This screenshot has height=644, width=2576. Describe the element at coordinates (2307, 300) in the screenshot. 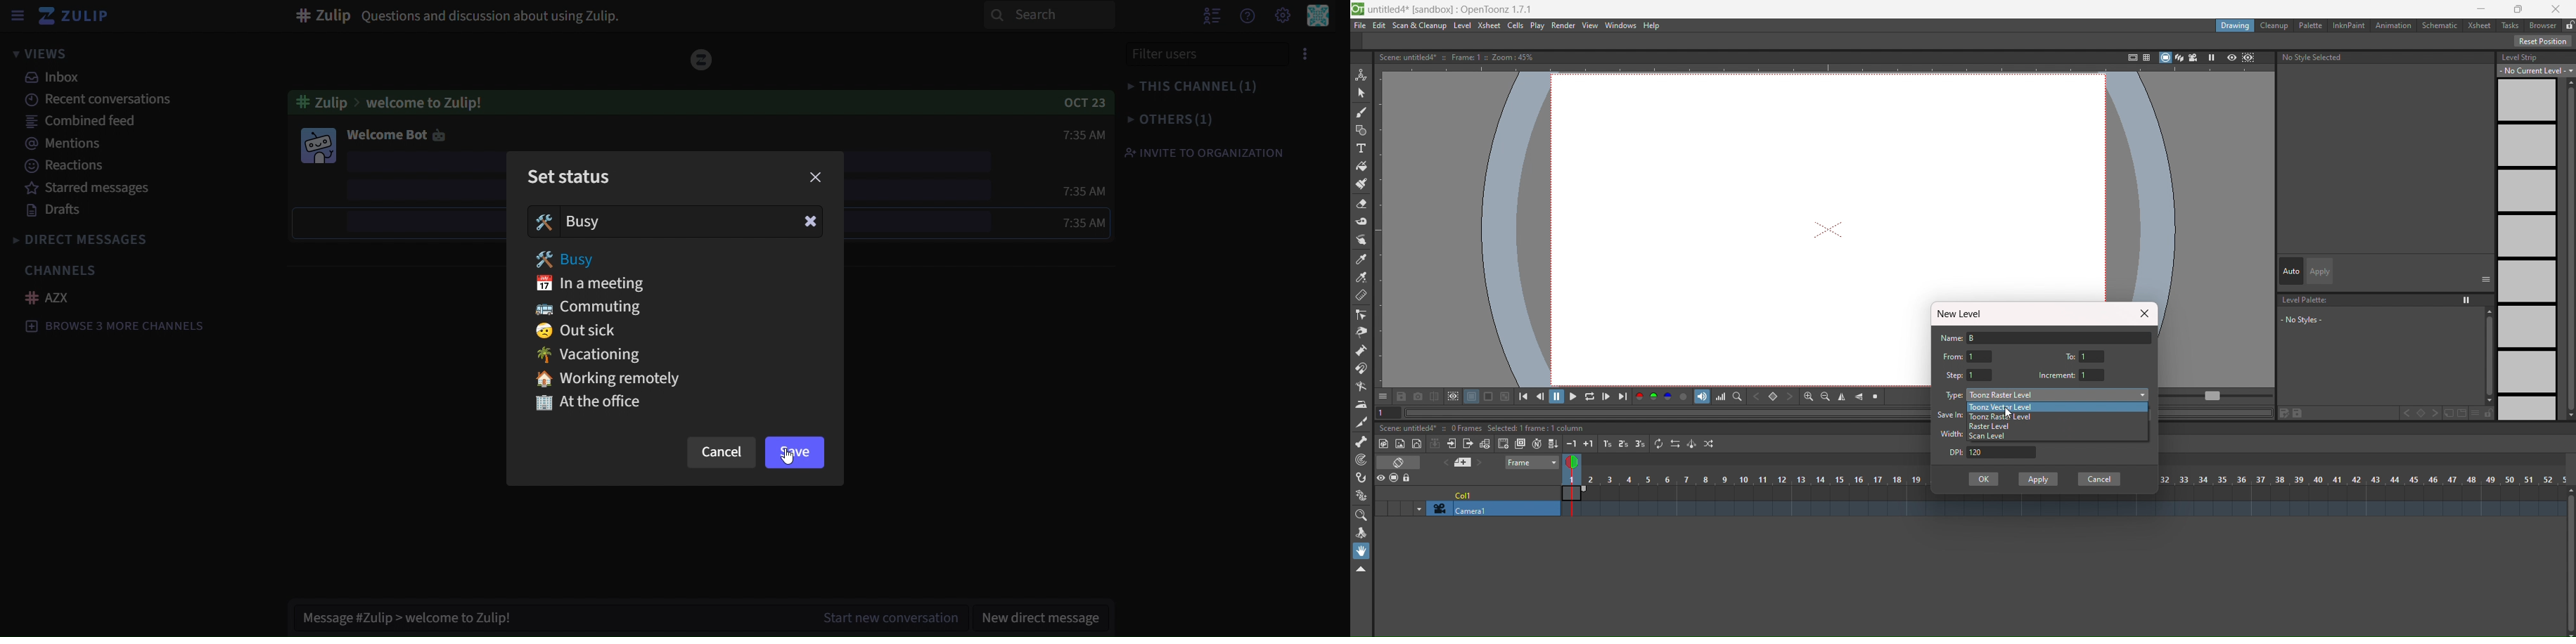

I see `level palette` at that location.